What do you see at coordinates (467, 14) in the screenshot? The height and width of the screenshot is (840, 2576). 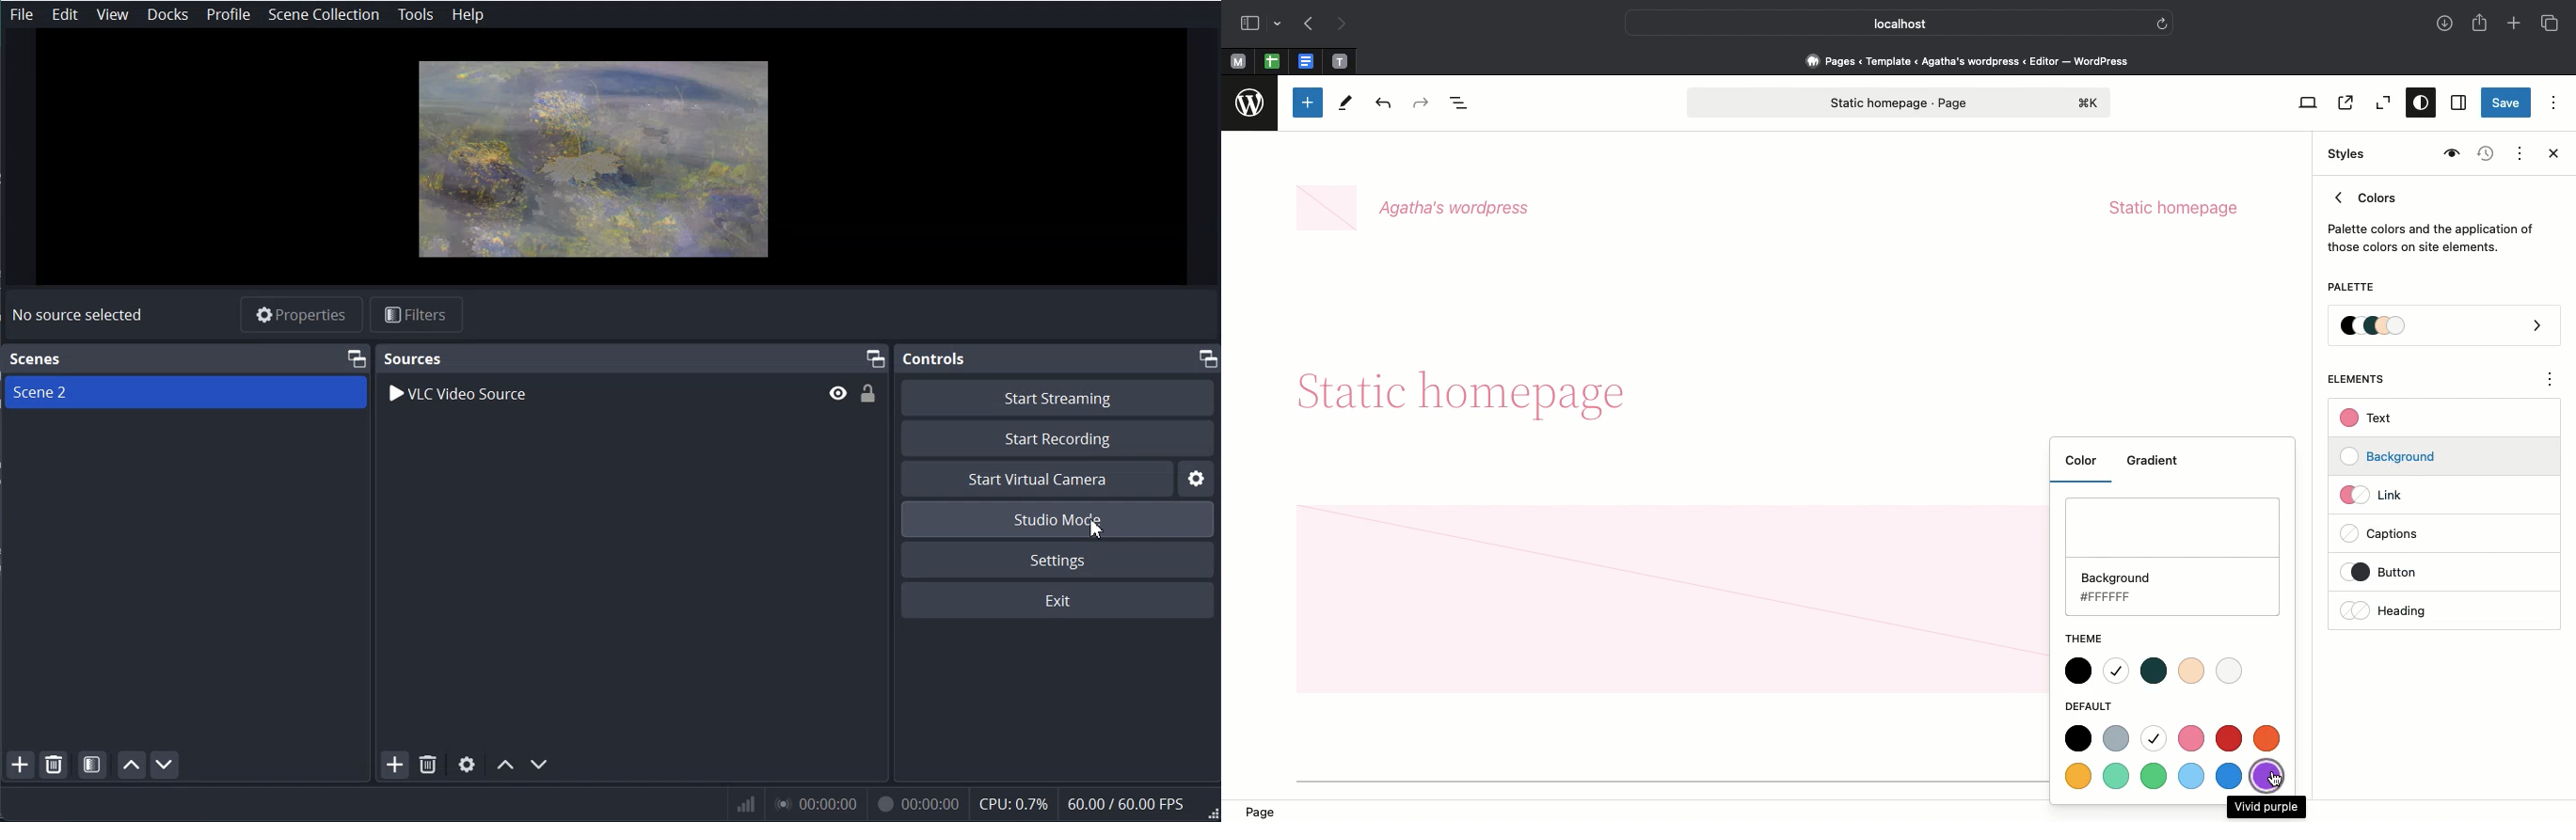 I see `Help` at bounding box center [467, 14].